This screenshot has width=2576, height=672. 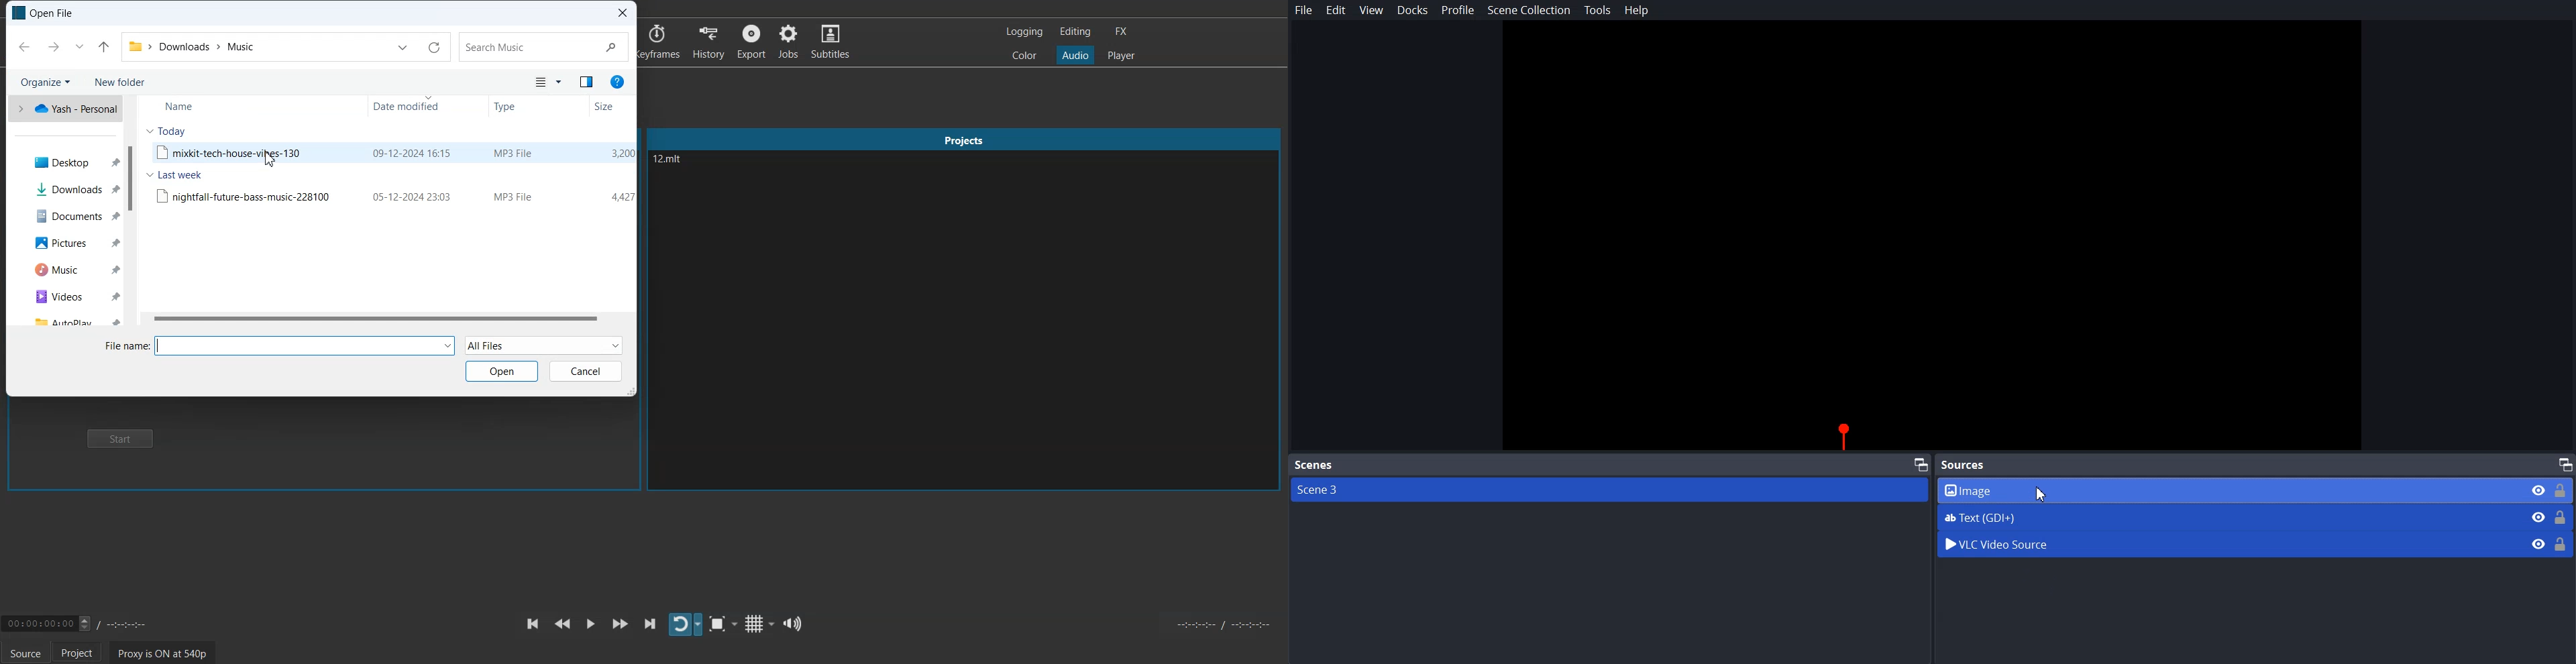 I want to click on Edit, so click(x=1336, y=10).